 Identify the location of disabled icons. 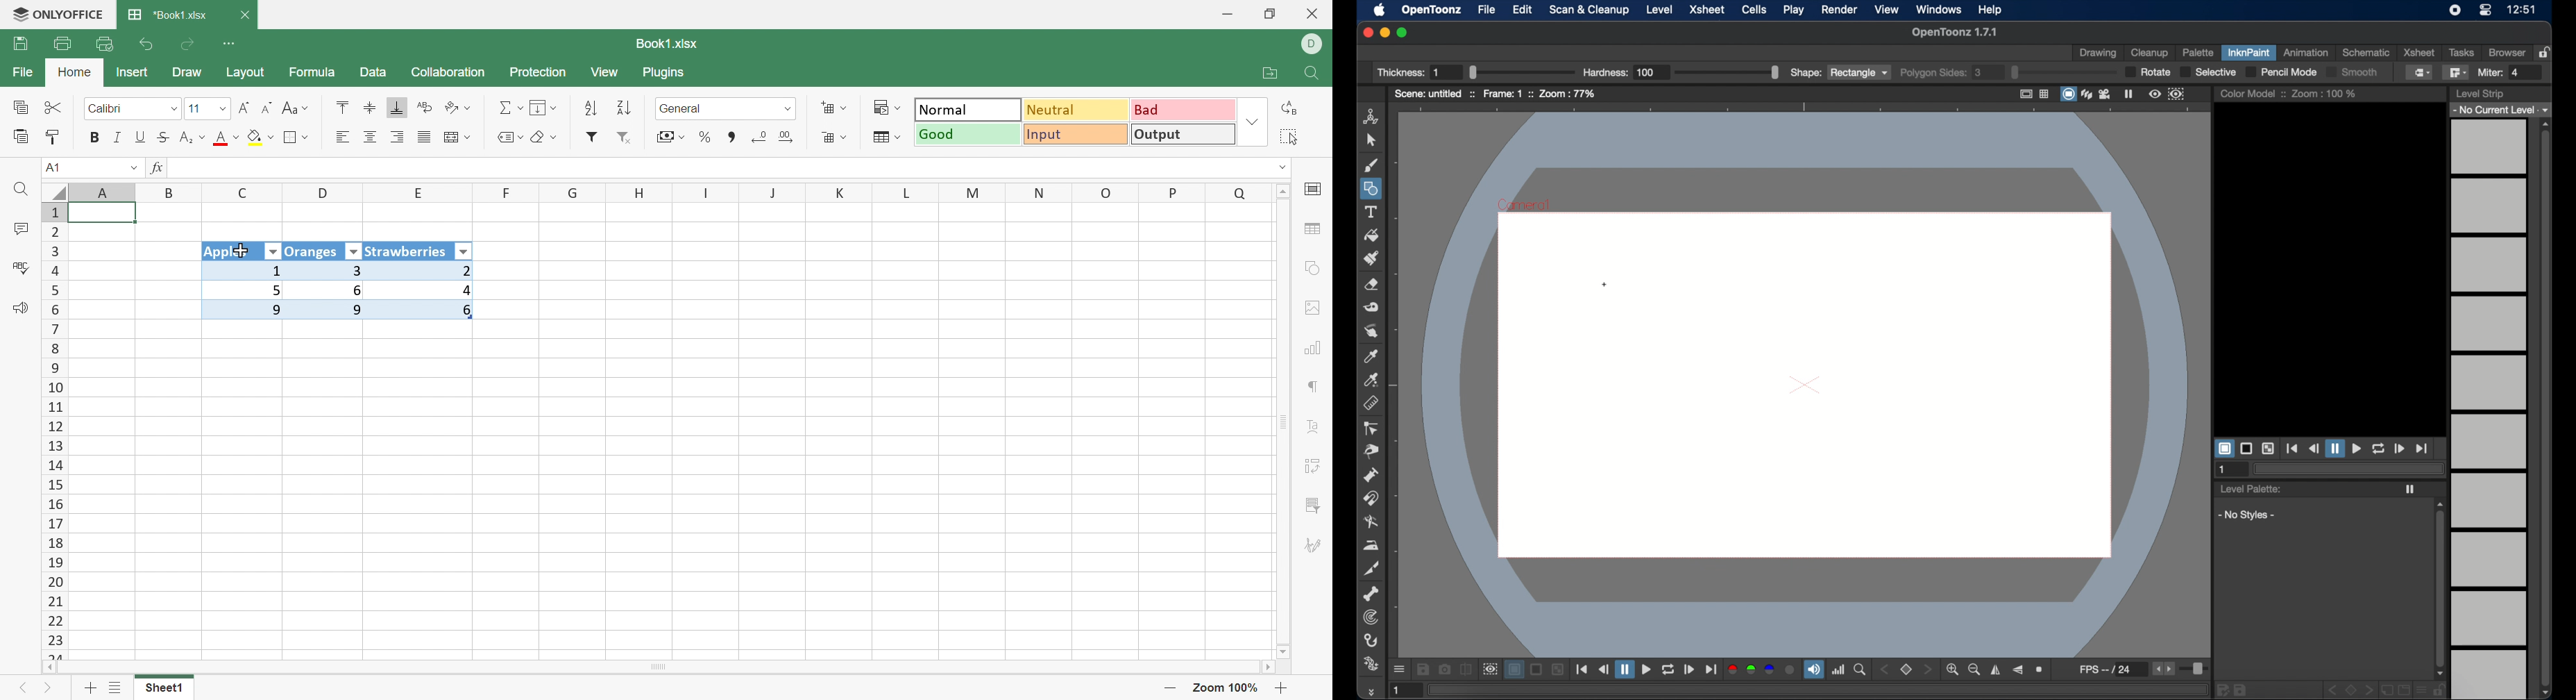
(2331, 691).